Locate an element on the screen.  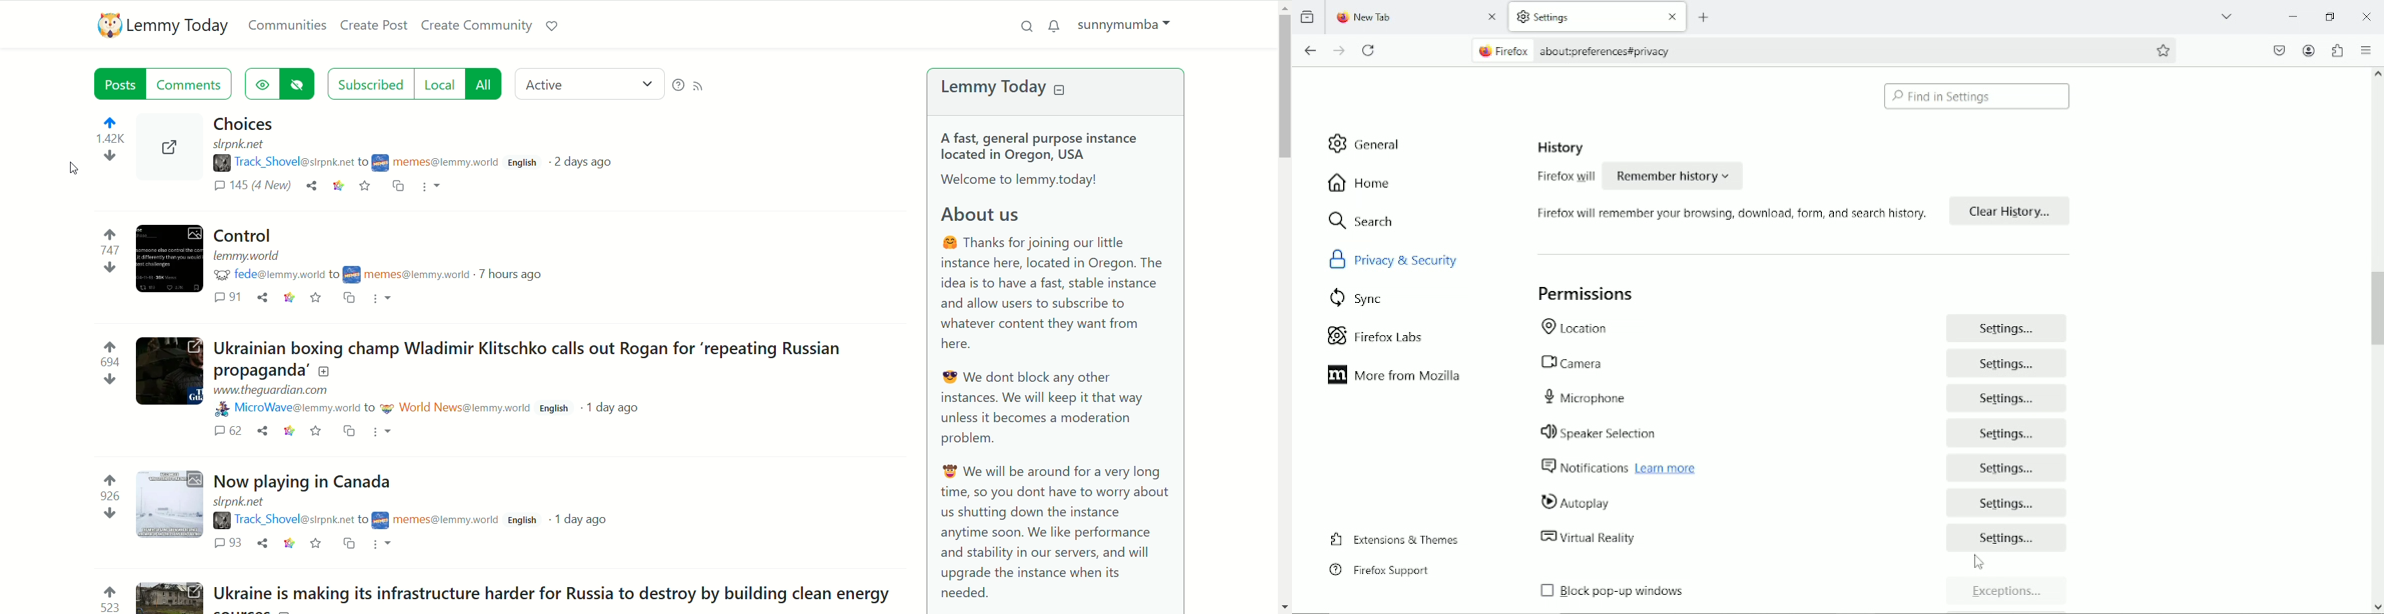
Clear History... is located at coordinates (2010, 210).